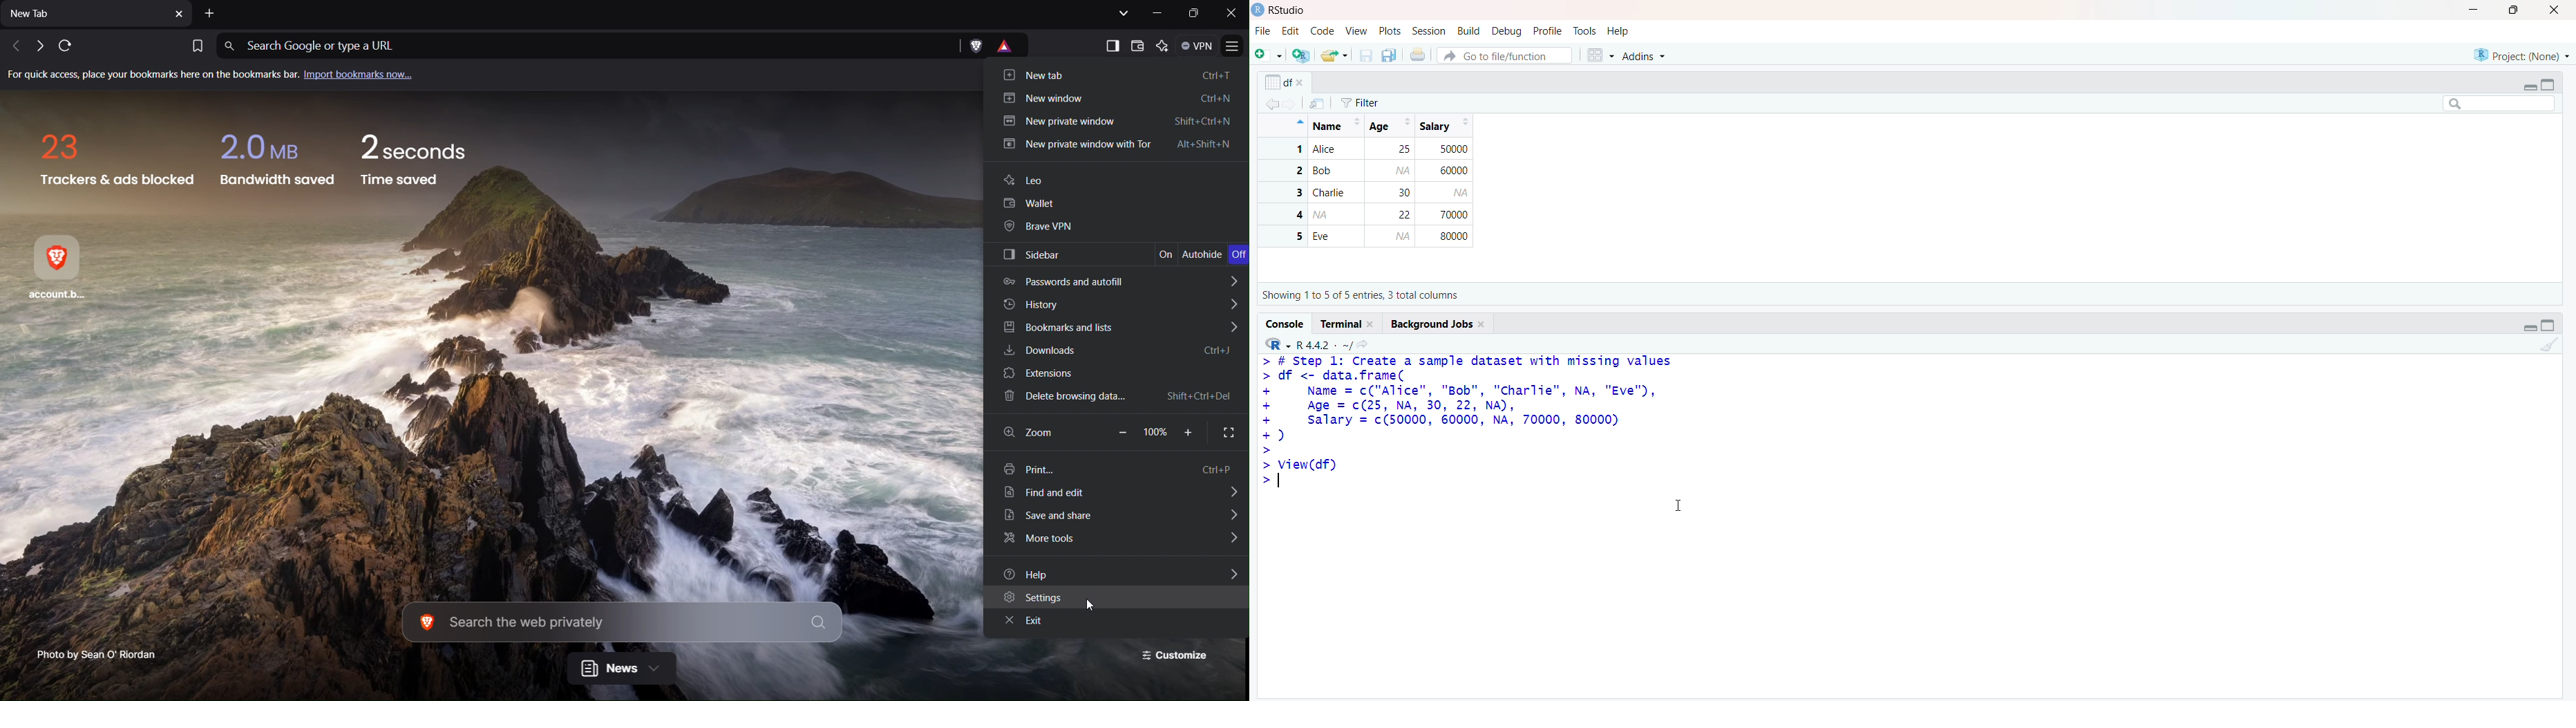 The image size is (2576, 728). I want to click on Settings, so click(1116, 599).